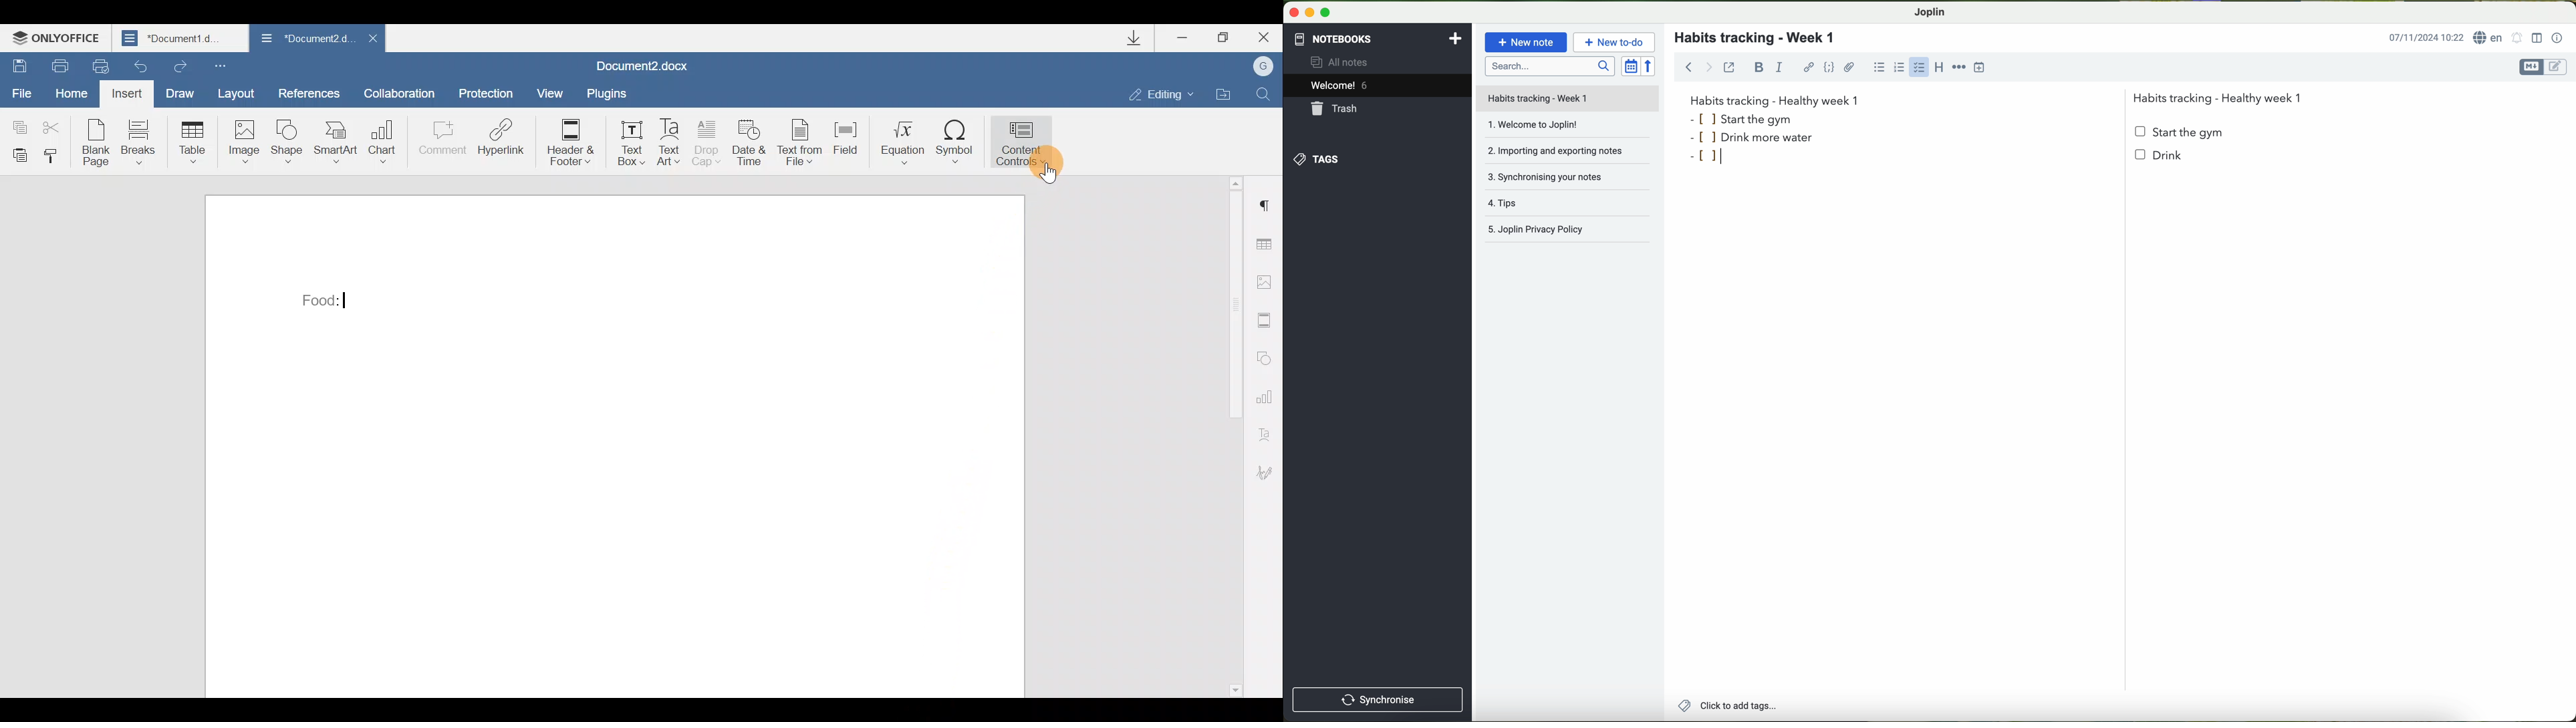  What do you see at coordinates (1162, 94) in the screenshot?
I see `Editing mode` at bounding box center [1162, 94].